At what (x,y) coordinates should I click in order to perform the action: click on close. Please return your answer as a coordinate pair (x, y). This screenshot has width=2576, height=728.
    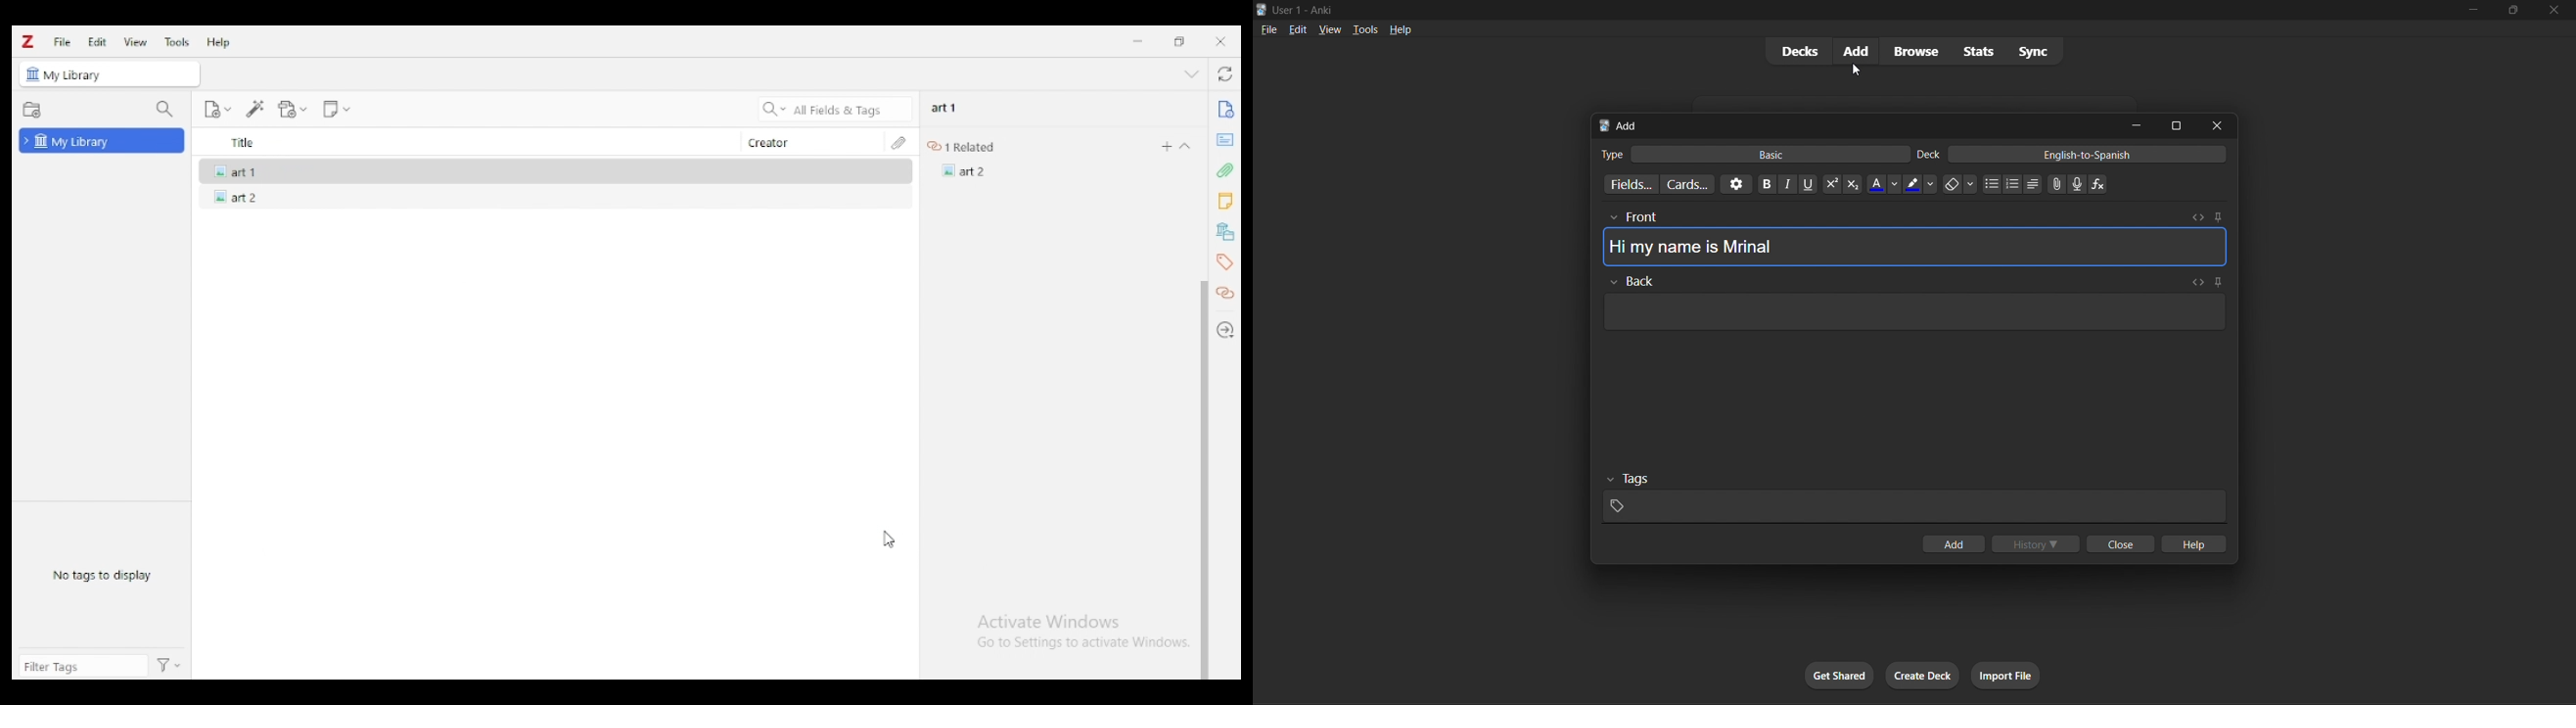
    Looking at the image, I should click on (2118, 546).